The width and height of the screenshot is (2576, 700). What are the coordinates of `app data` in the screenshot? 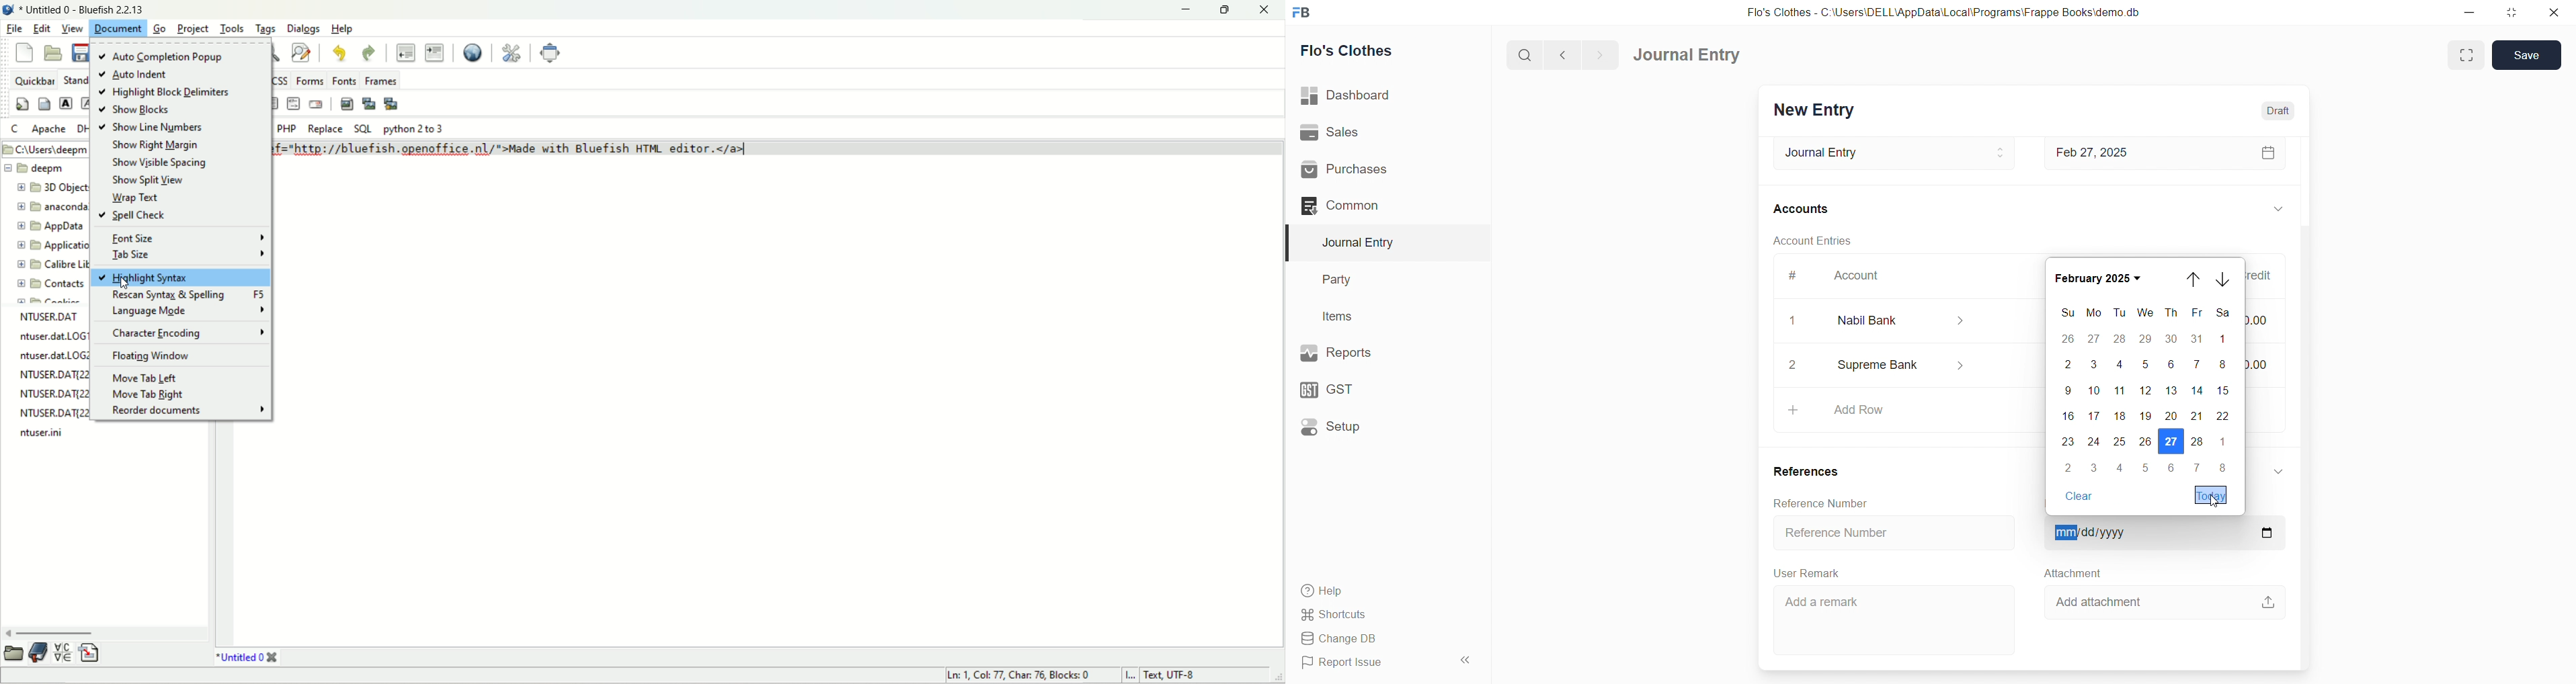 It's located at (50, 228).